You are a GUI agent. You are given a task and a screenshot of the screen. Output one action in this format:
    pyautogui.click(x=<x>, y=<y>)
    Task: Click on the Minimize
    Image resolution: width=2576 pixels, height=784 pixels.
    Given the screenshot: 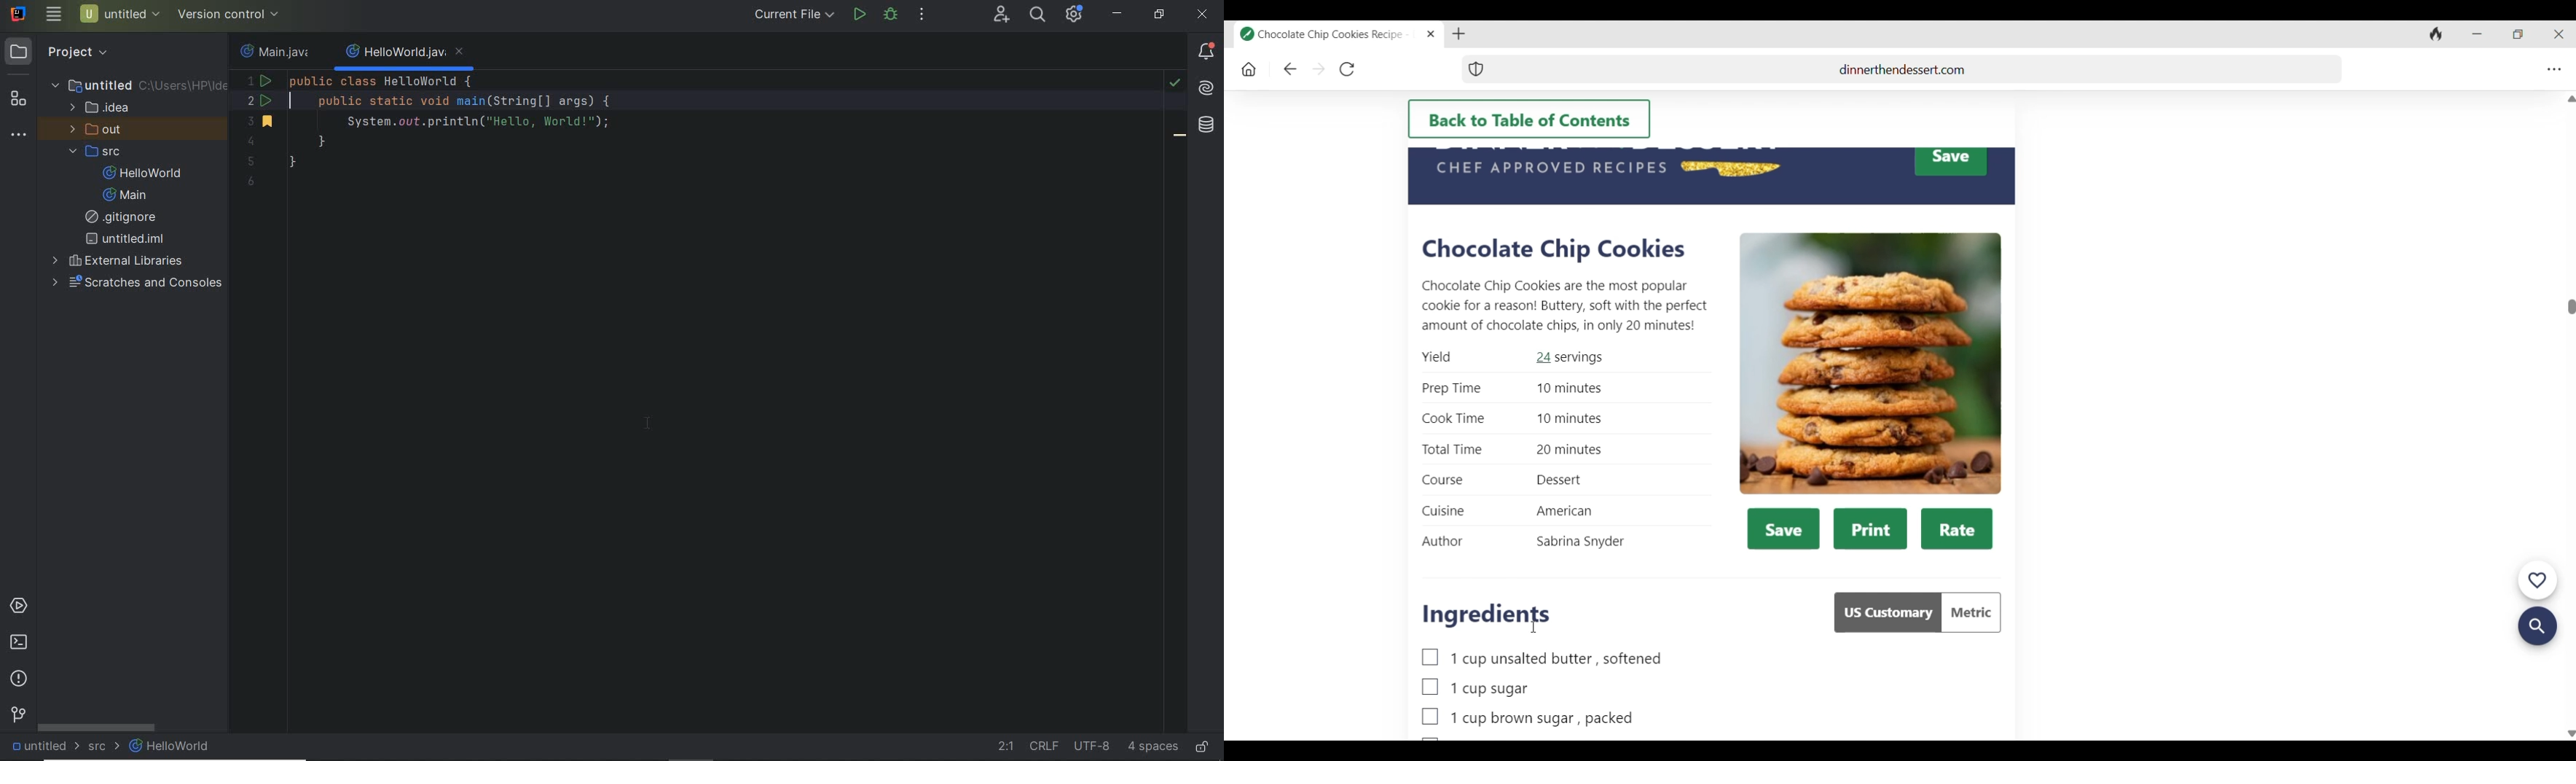 What is the action you would take?
    pyautogui.click(x=2474, y=35)
    